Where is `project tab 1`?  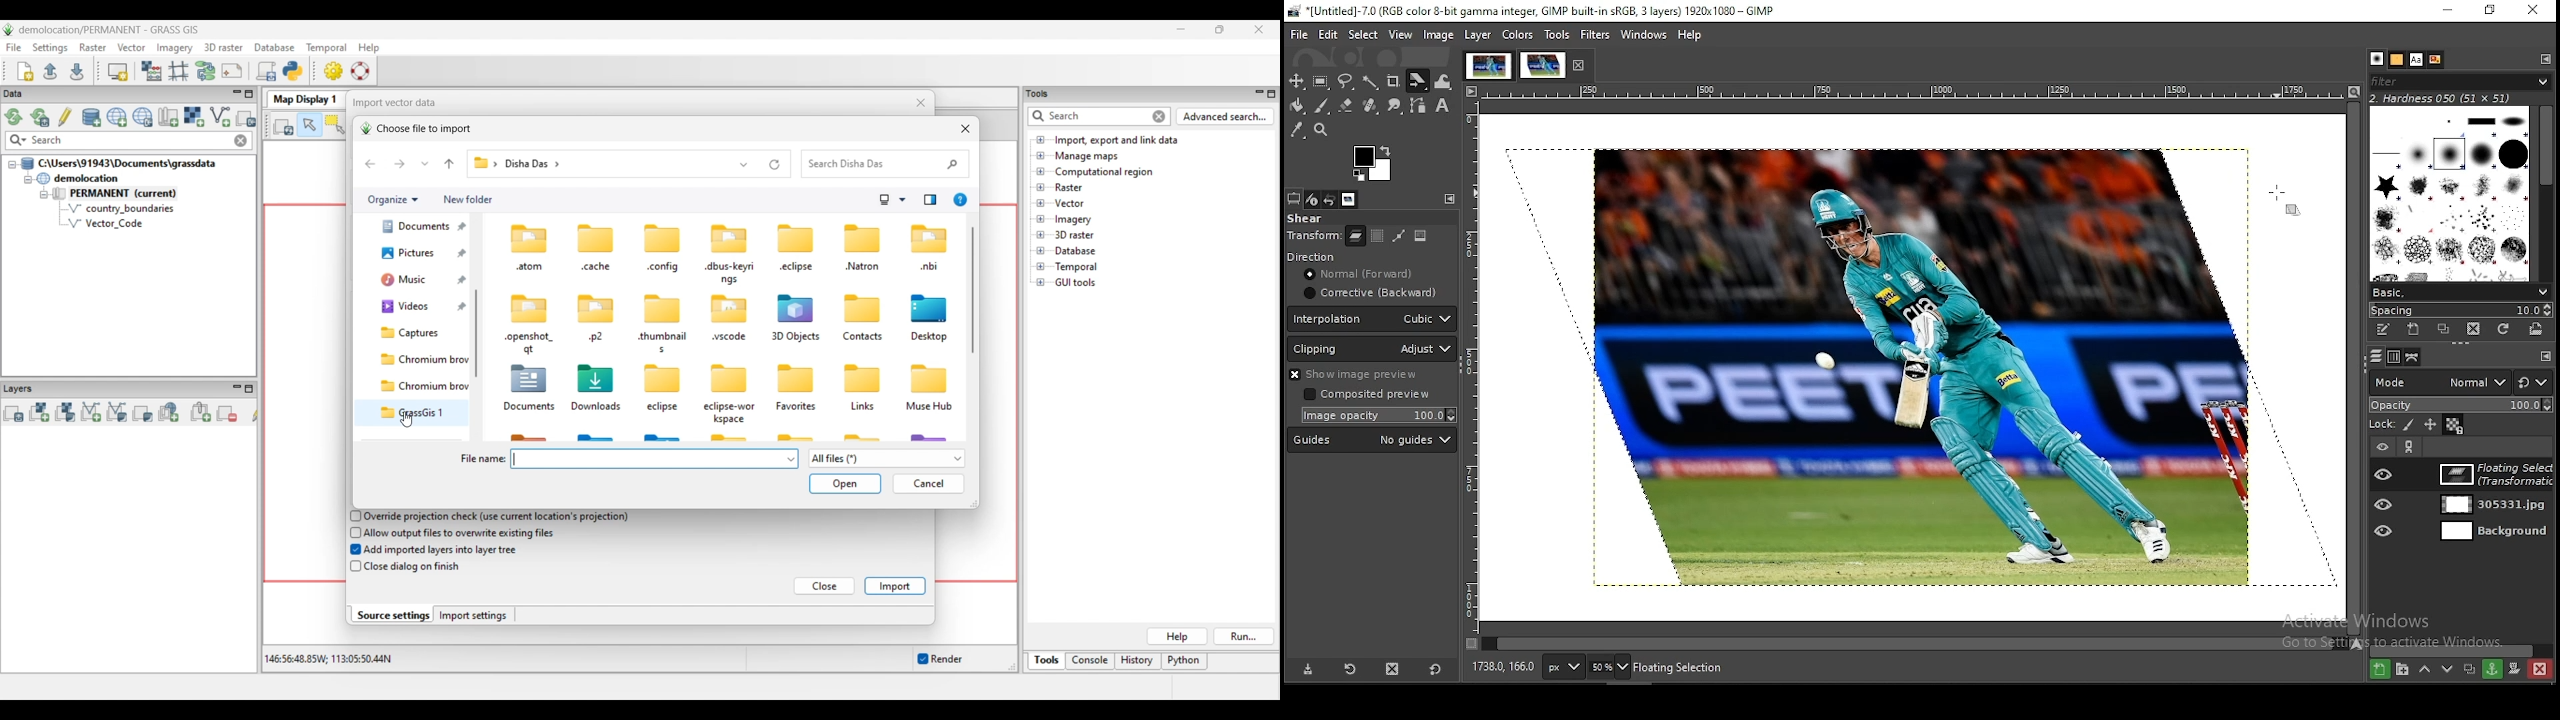 project tab 1 is located at coordinates (1488, 66).